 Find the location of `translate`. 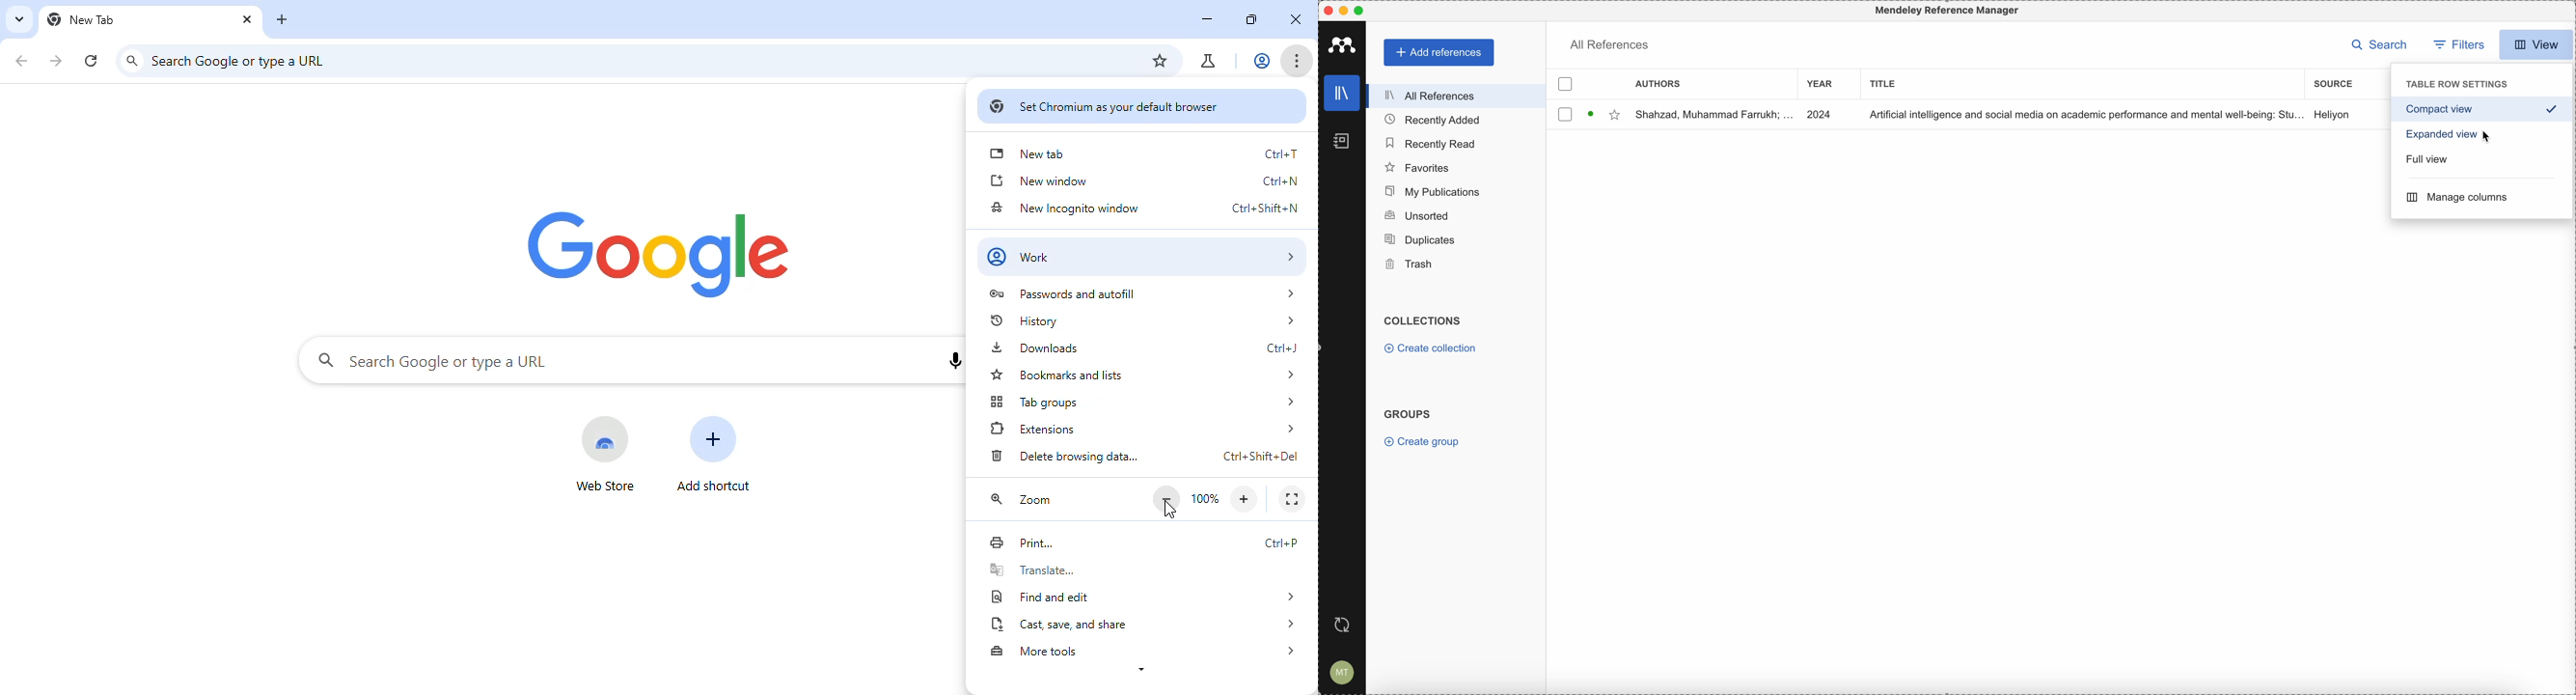

translate is located at coordinates (1141, 570).